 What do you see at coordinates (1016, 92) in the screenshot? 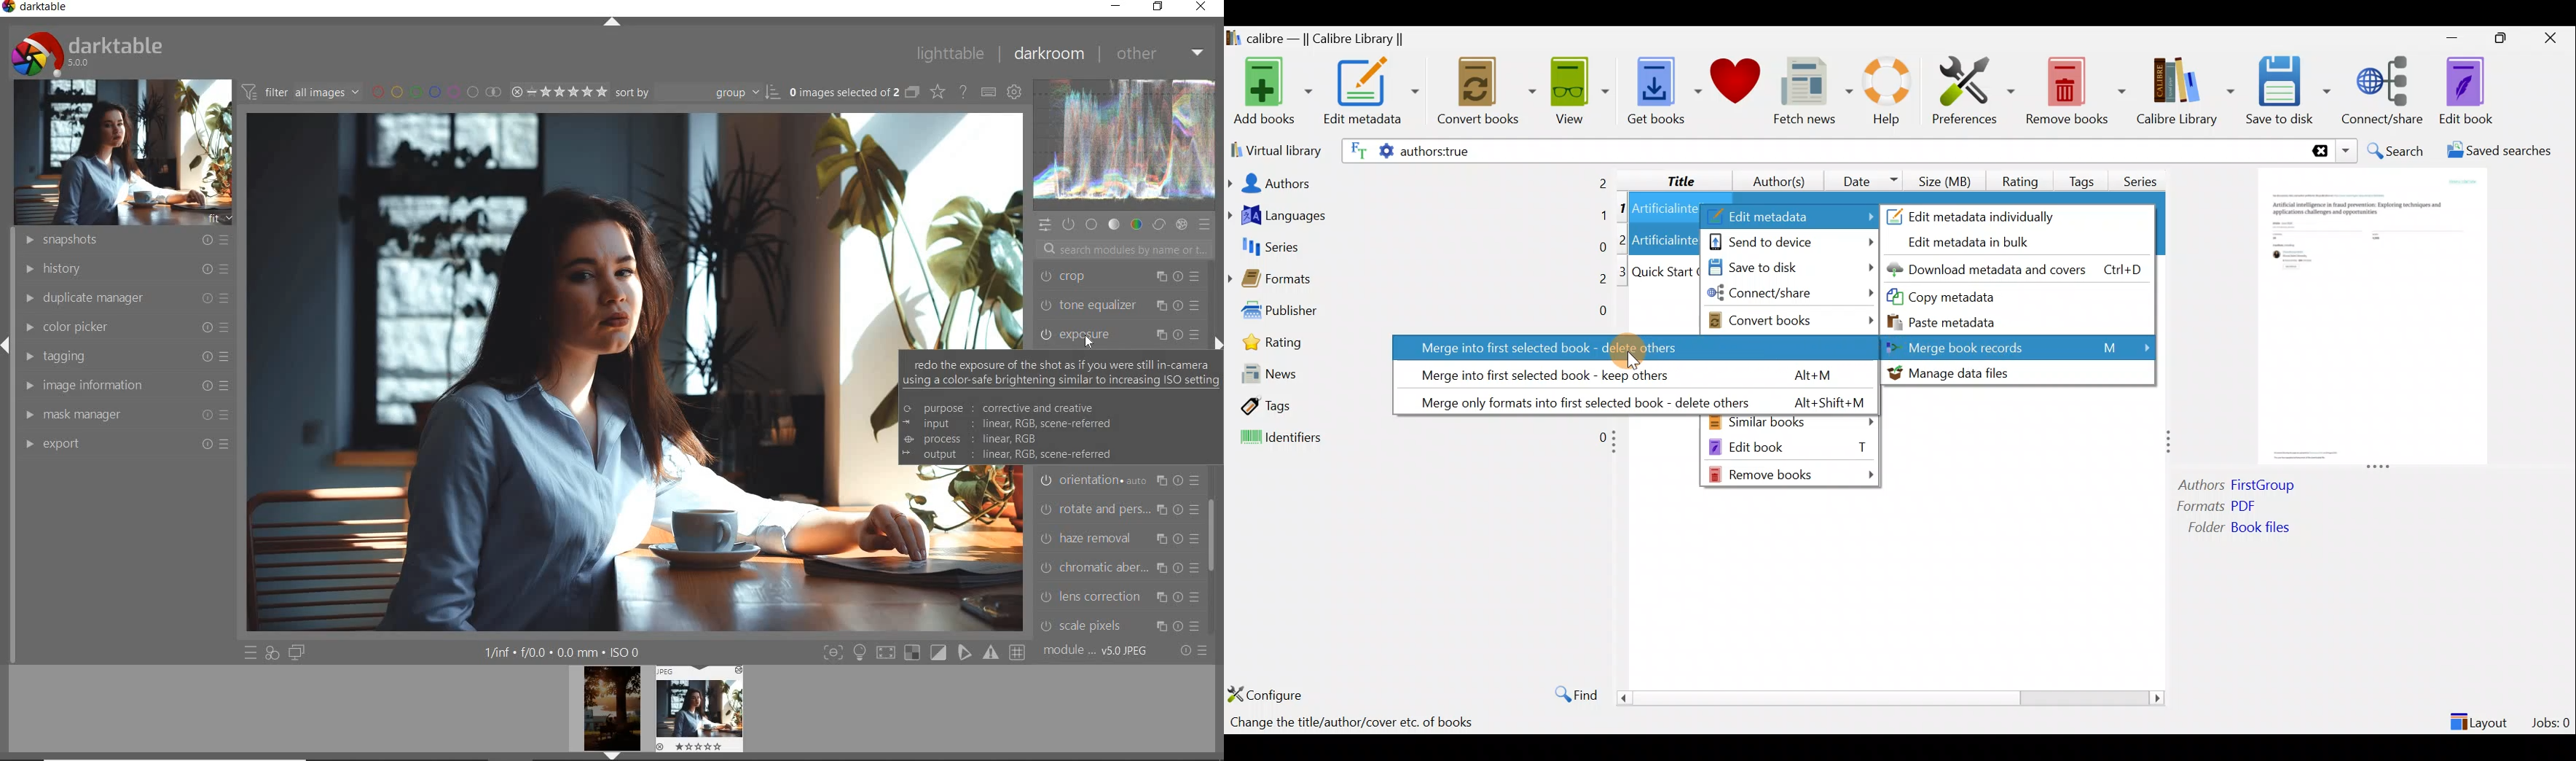
I see `SHOW GLOBAL PREFERENCE` at bounding box center [1016, 92].